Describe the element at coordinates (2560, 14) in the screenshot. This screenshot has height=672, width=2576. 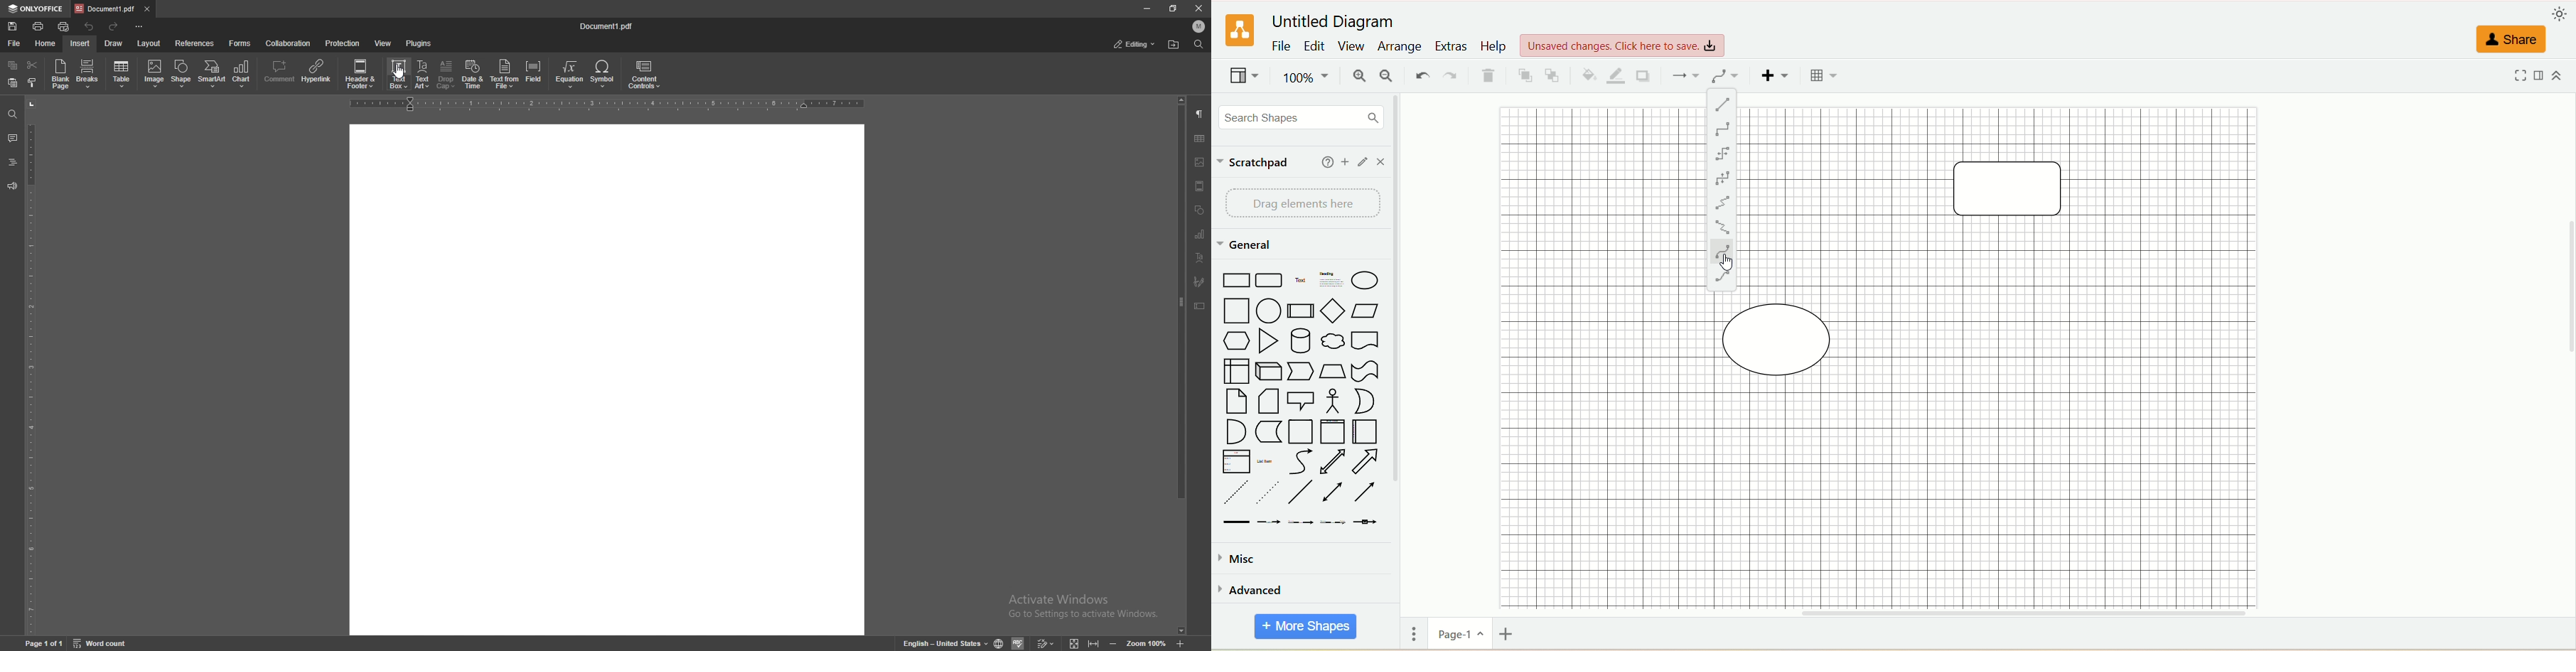
I see `appearance` at that location.